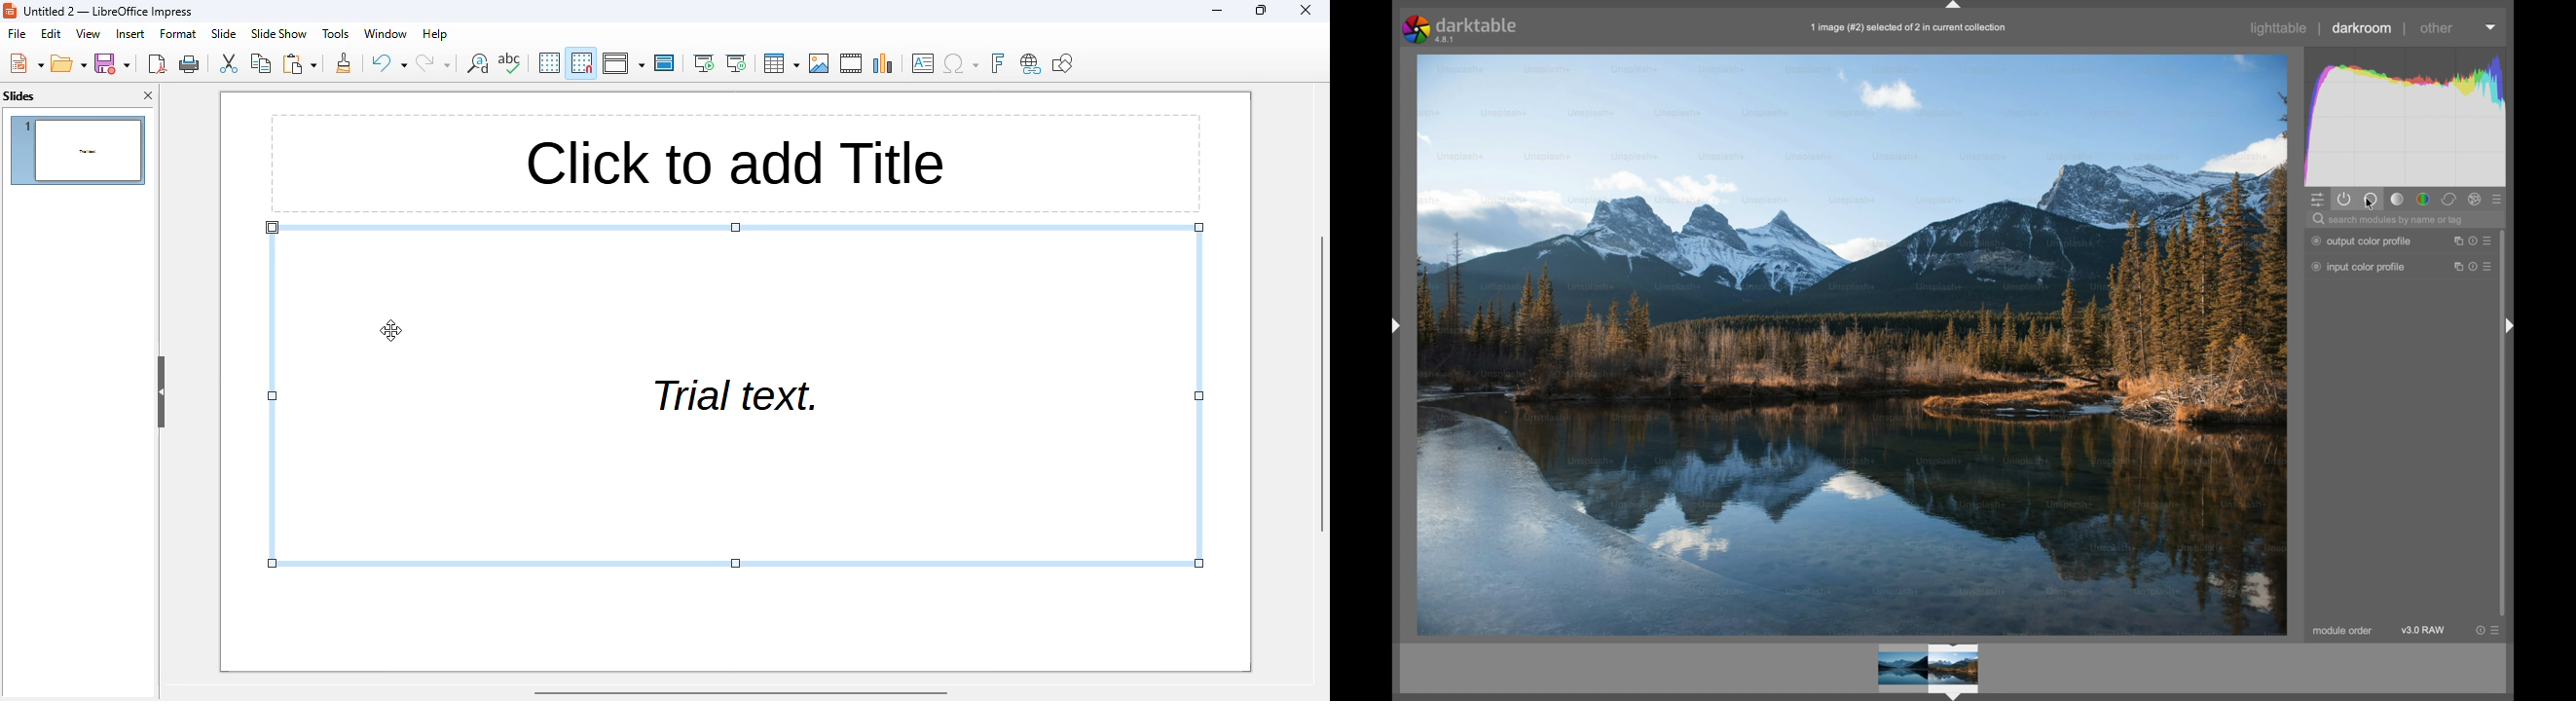 The width and height of the screenshot is (2576, 728). Describe the element at coordinates (884, 63) in the screenshot. I see `insert chart` at that location.